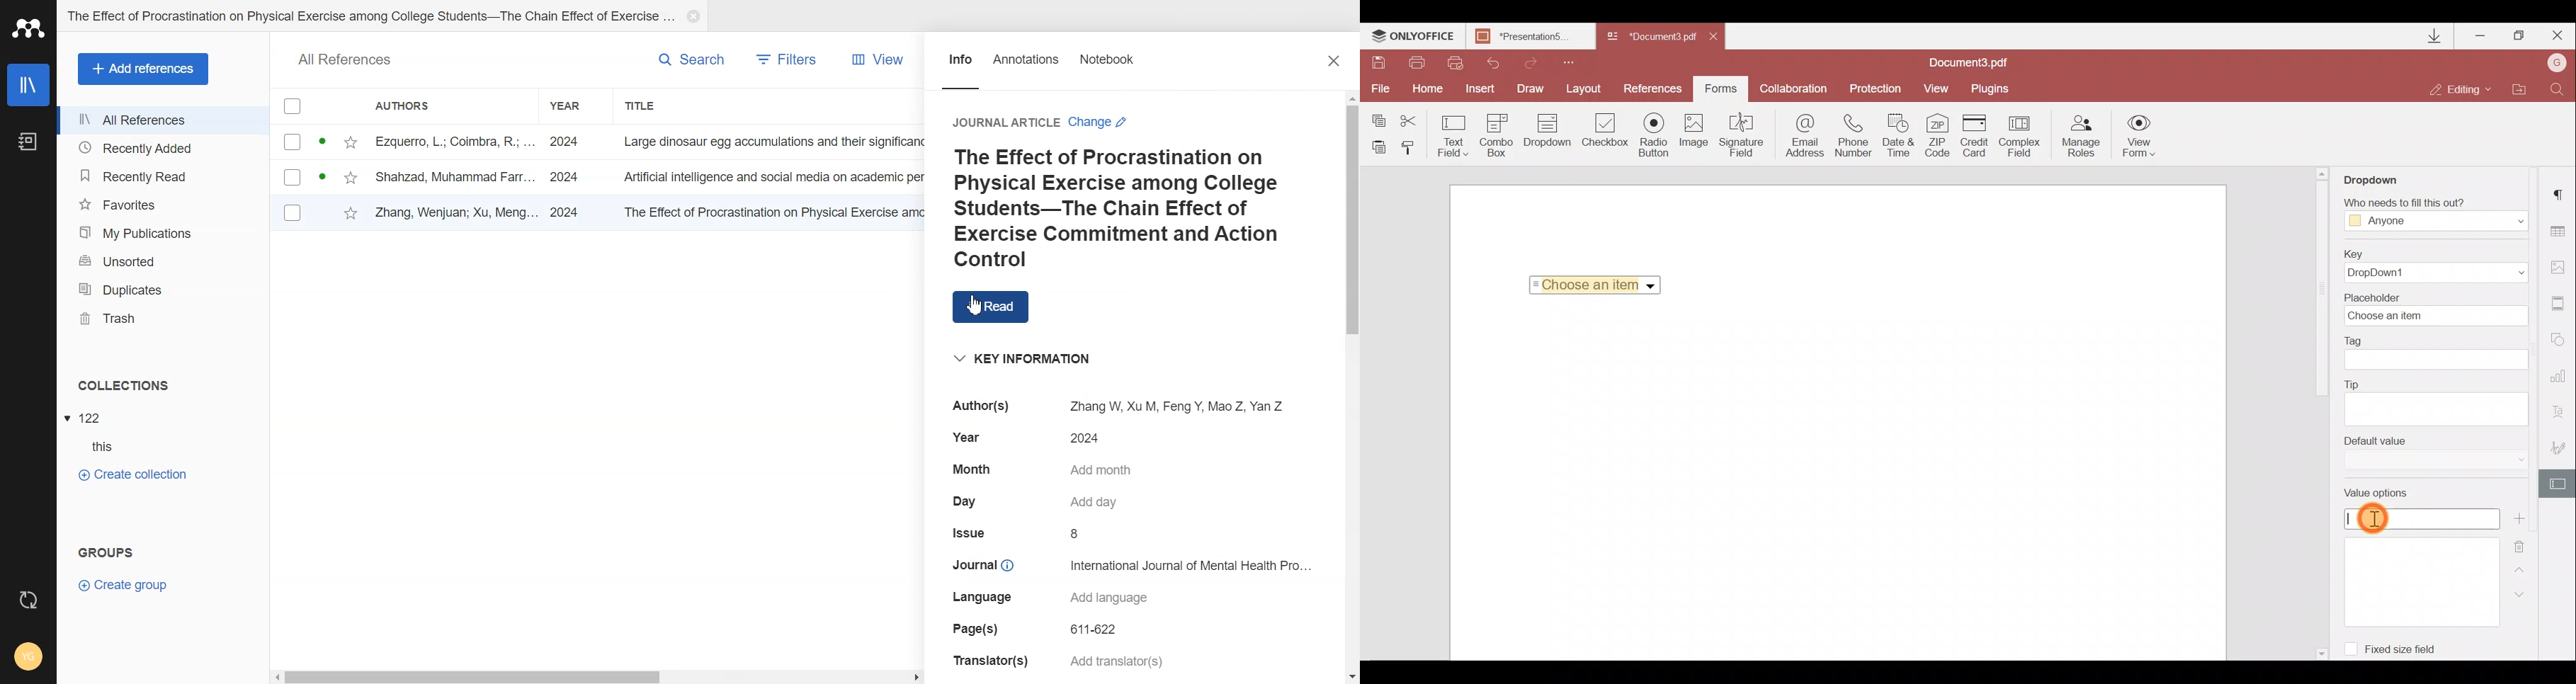  What do you see at coordinates (411, 105) in the screenshot?
I see `Author` at bounding box center [411, 105].